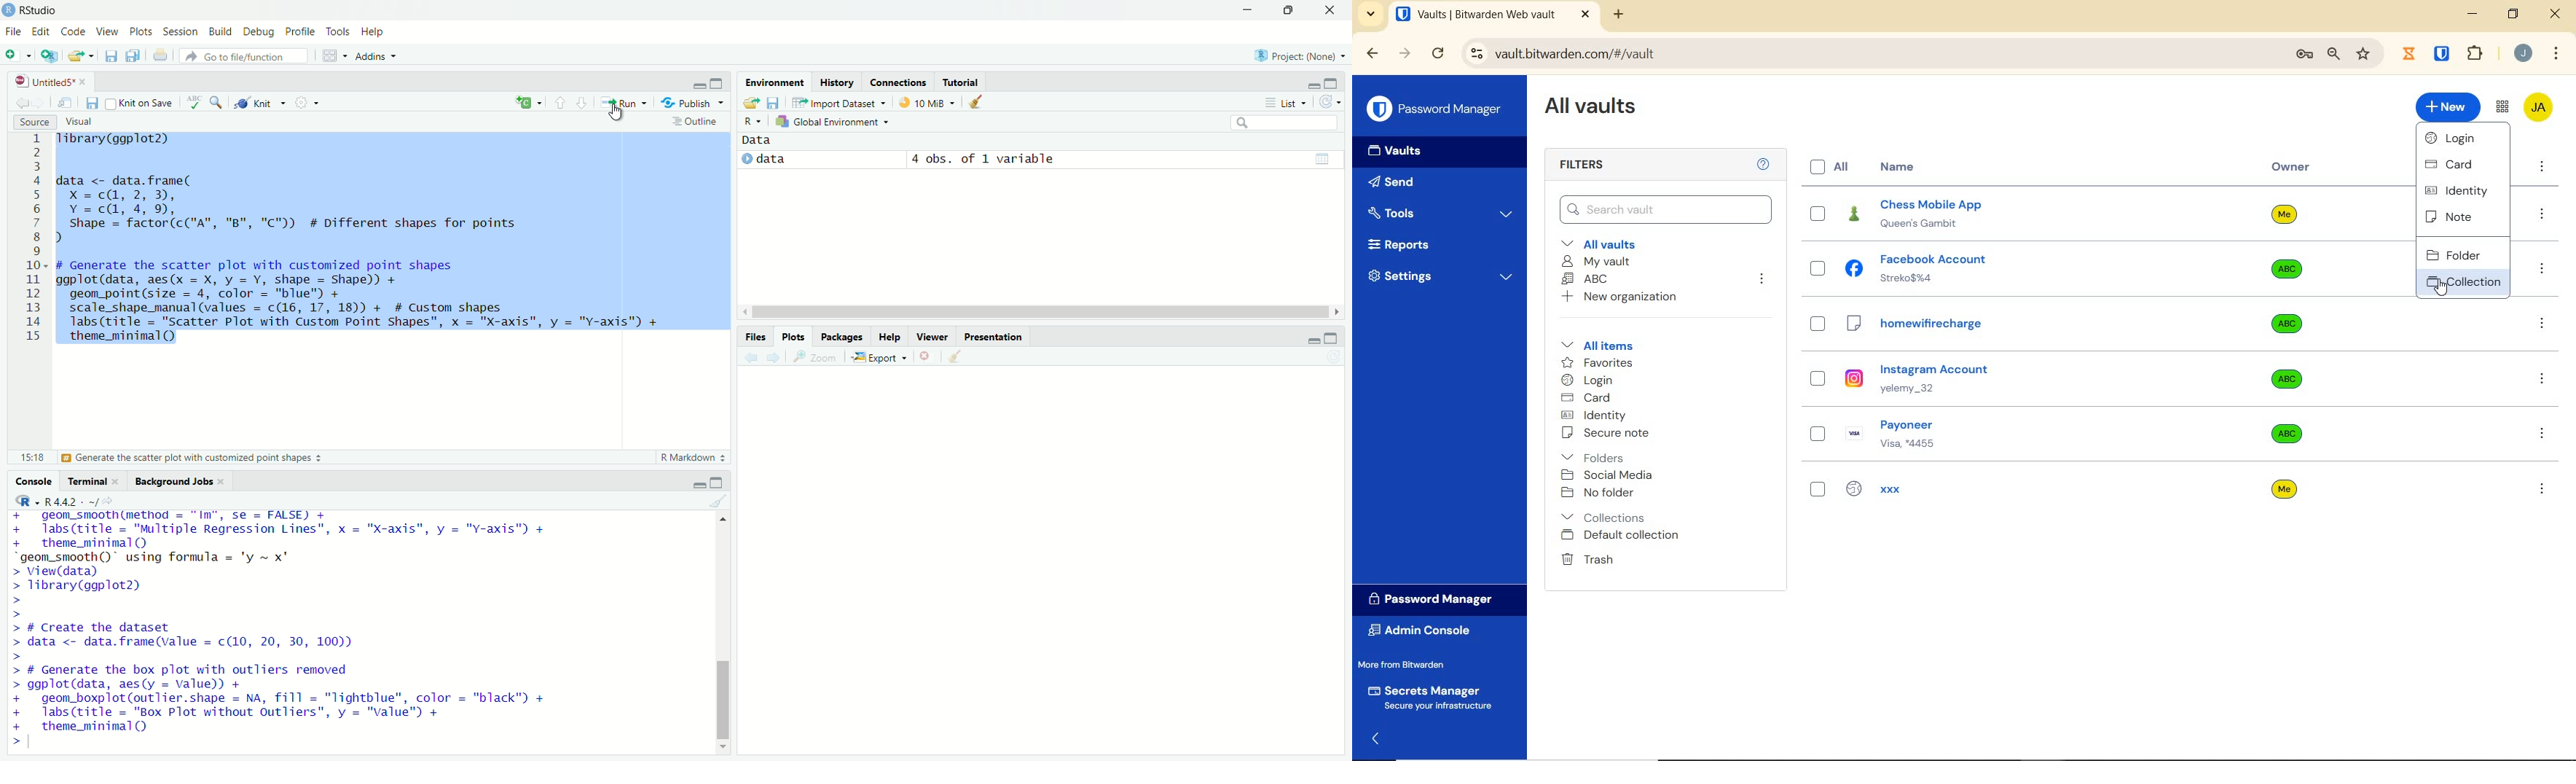  Describe the element at coordinates (299, 31) in the screenshot. I see `Profile` at that location.